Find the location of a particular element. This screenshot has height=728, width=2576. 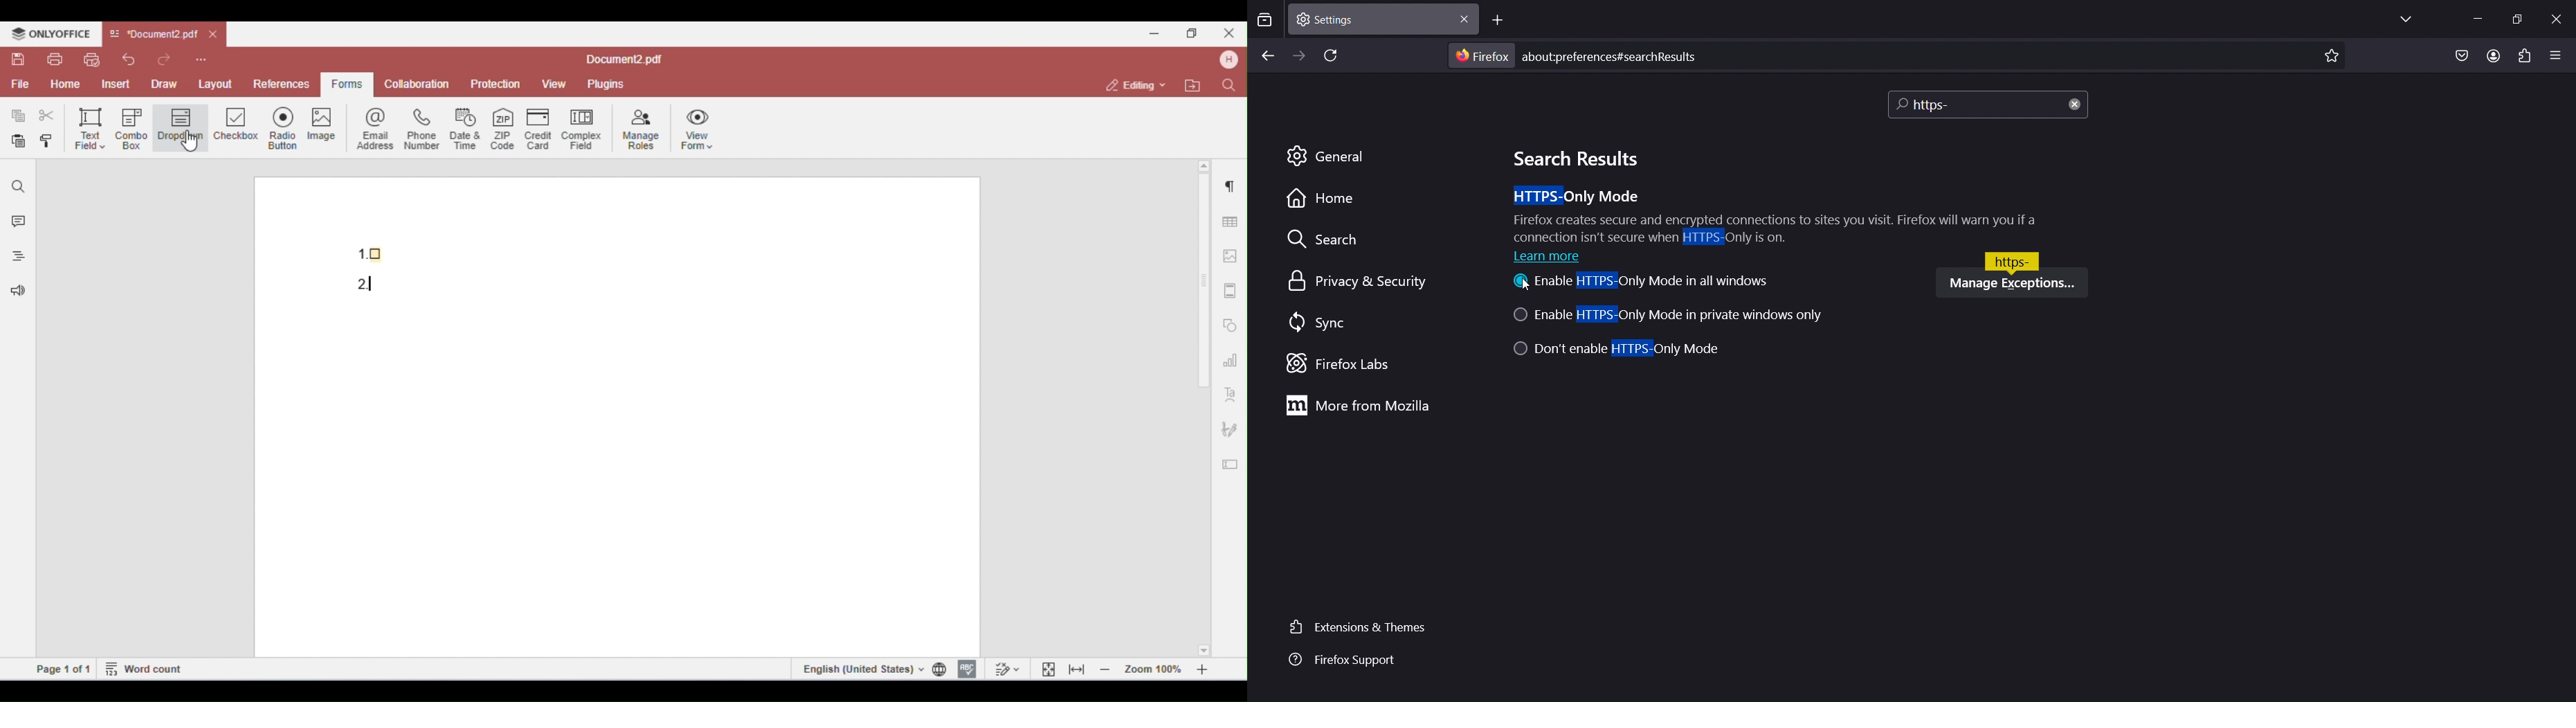

list all tabs is located at coordinates (2411, 19).